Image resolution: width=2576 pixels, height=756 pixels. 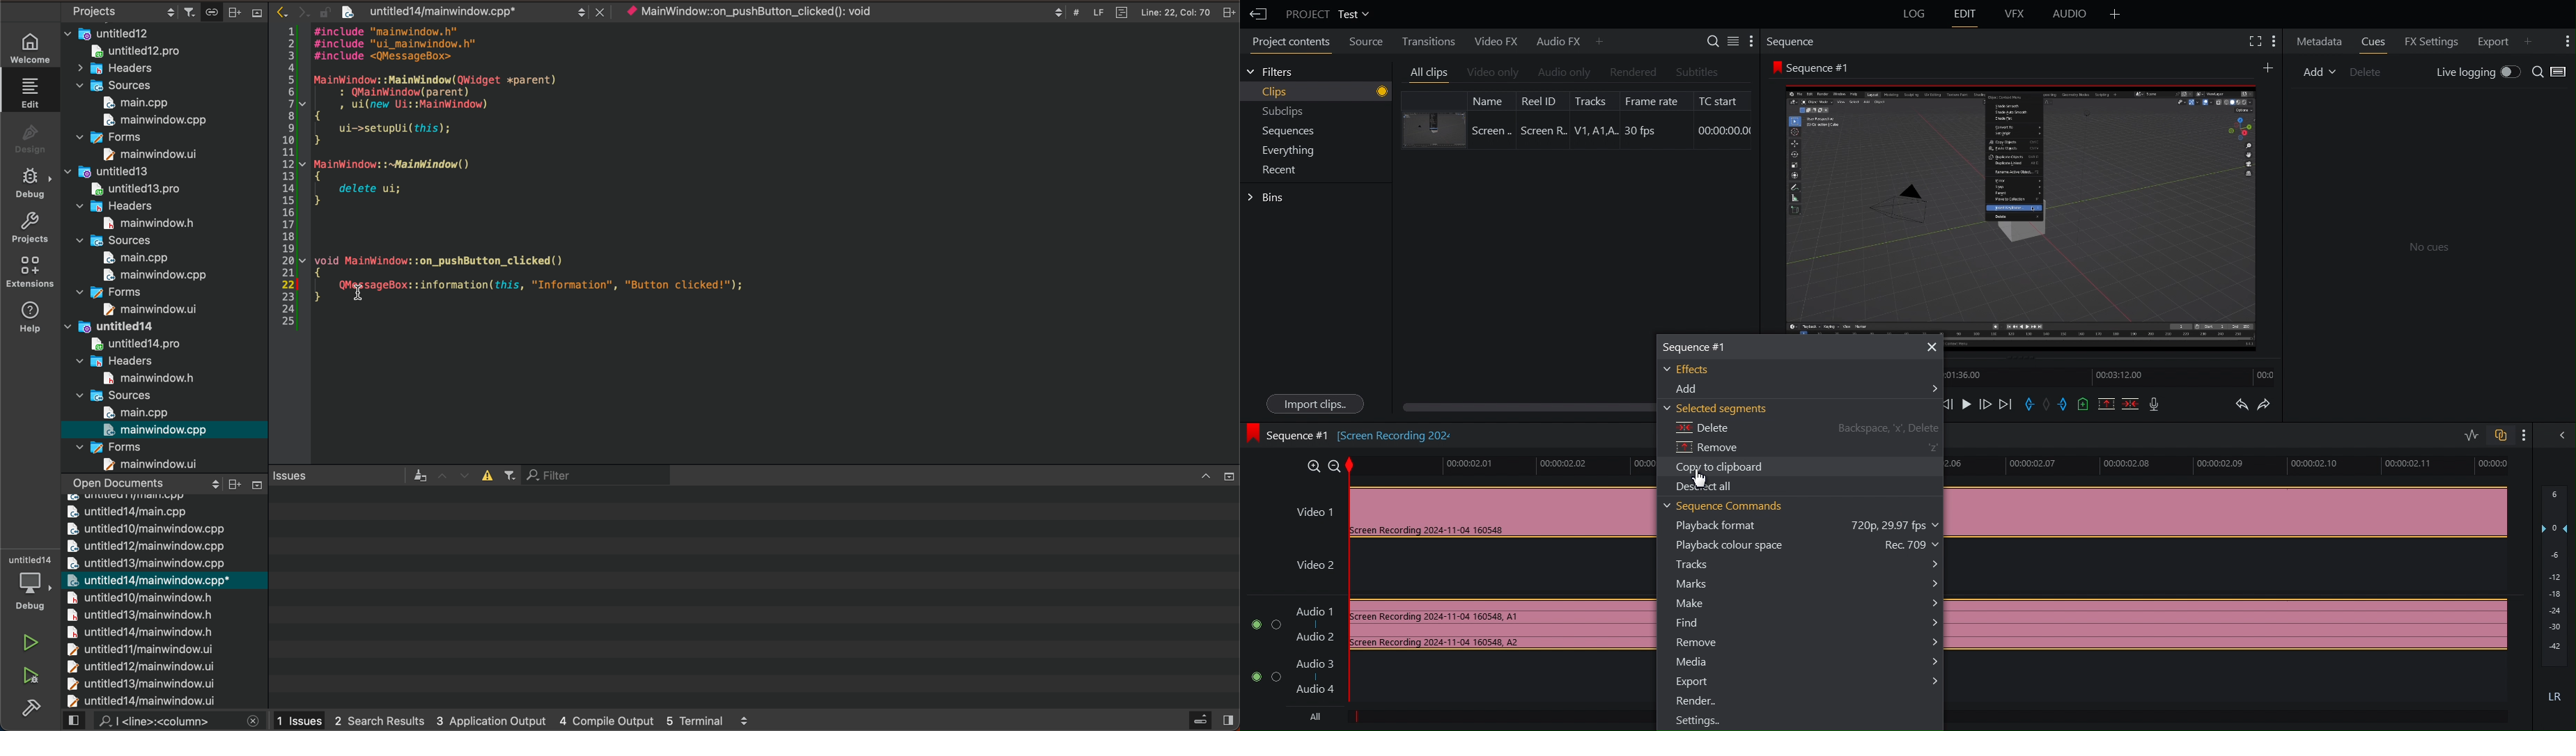 I want to click on sources, so click(x=121, y=395).